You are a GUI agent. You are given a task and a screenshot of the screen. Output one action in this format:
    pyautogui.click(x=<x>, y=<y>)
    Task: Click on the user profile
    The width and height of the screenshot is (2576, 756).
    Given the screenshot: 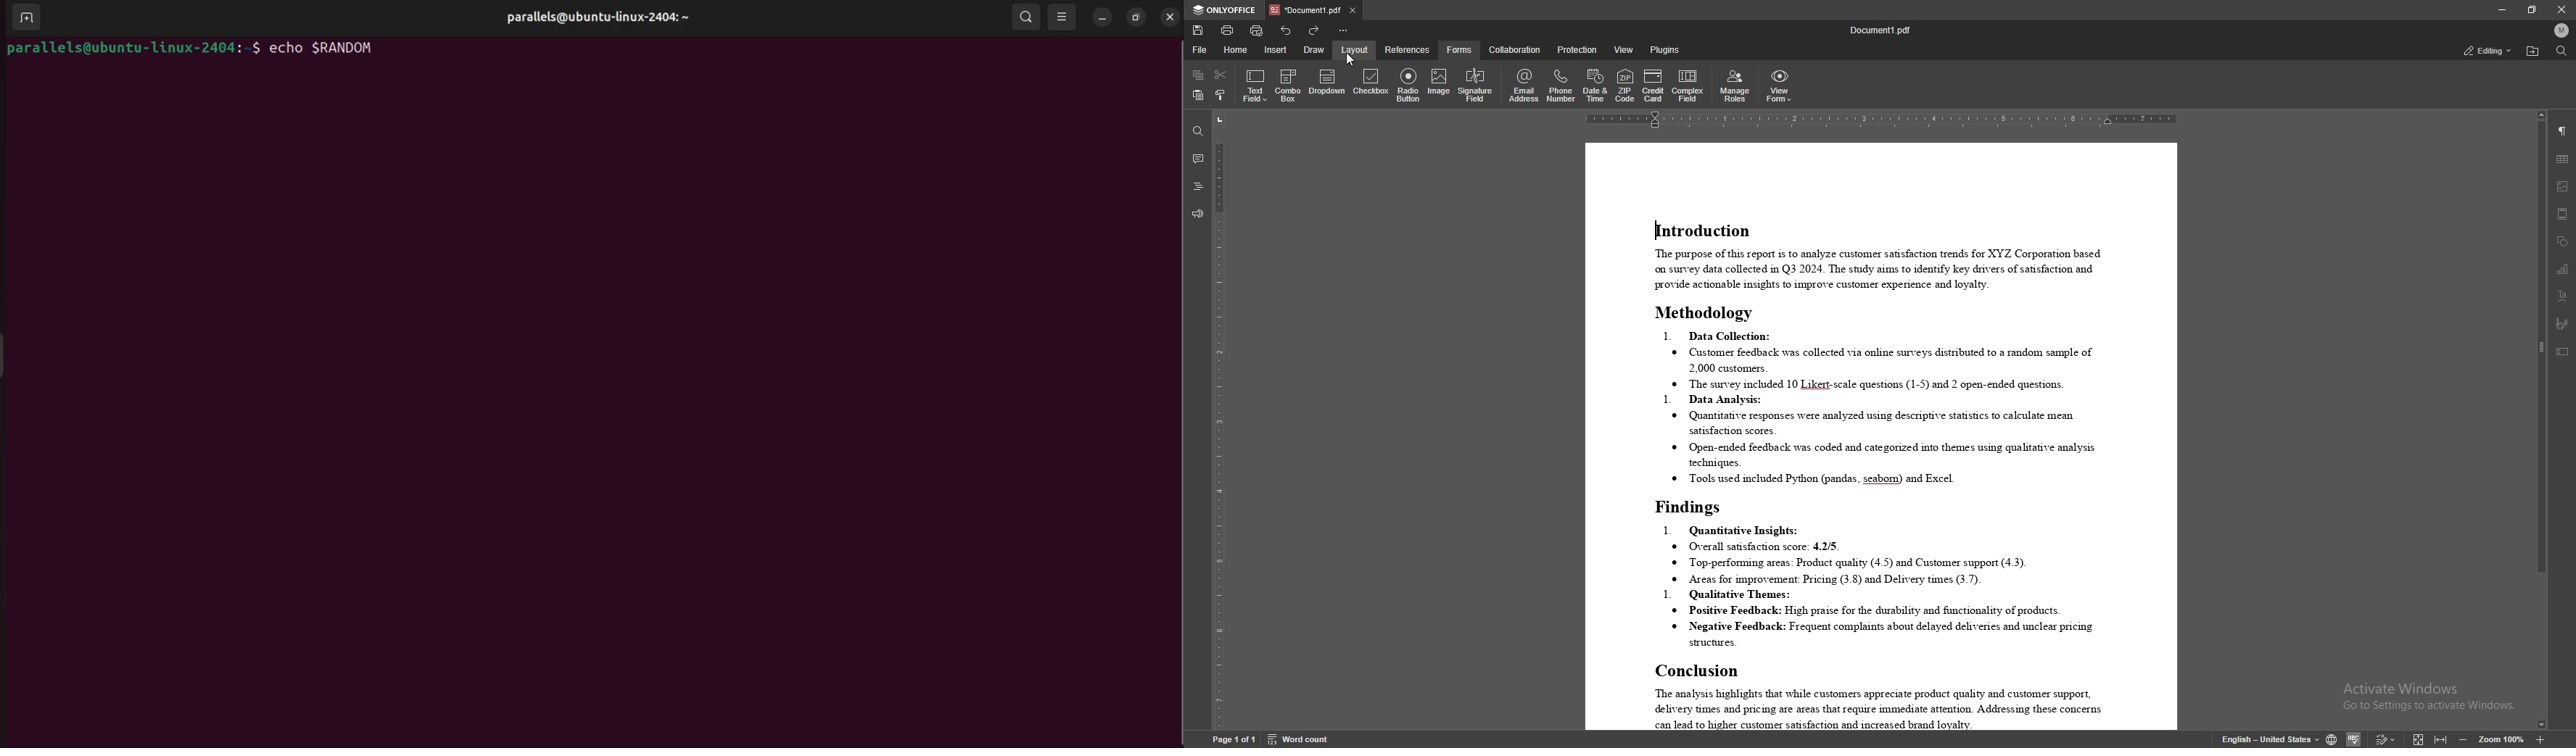 What is the action you would take?
    pyautogui.click(x=593, y=20)
    